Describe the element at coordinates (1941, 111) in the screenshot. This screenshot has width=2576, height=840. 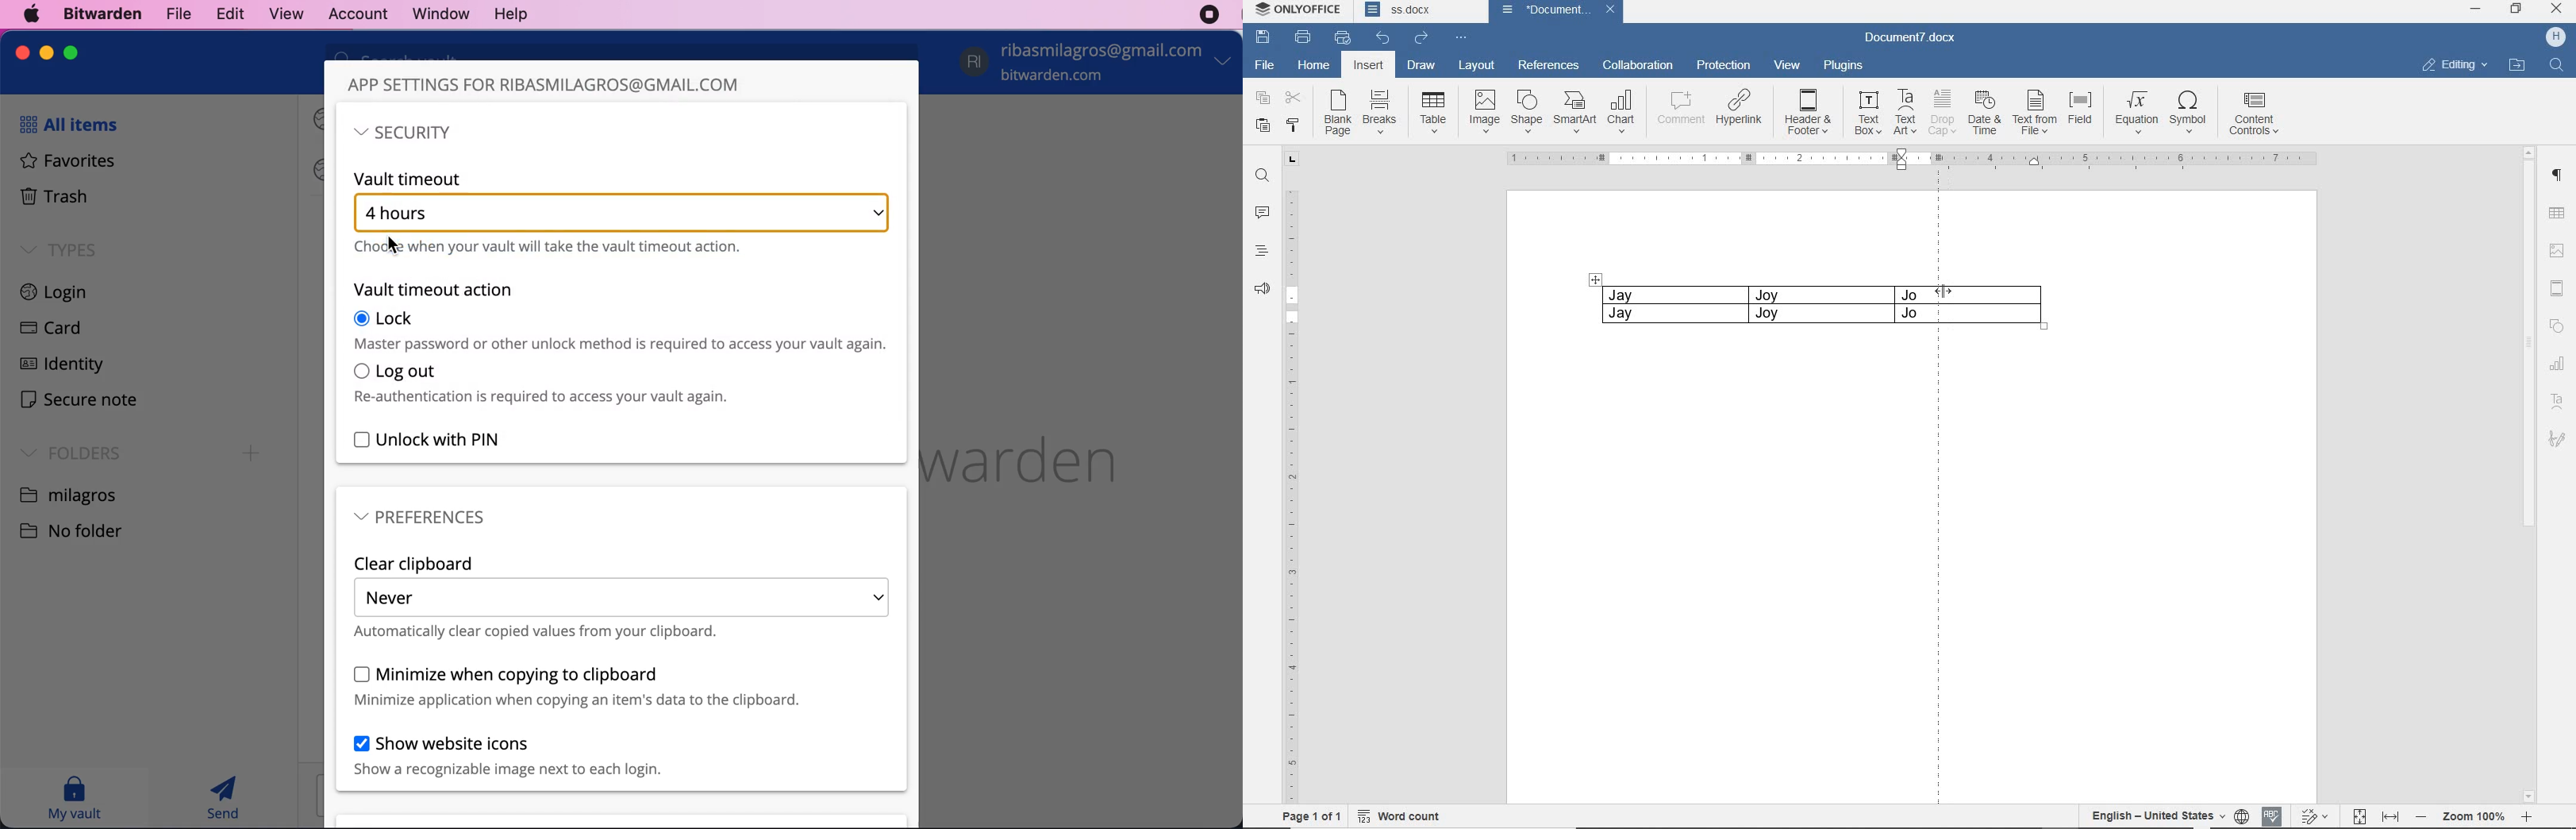
I see `DROP CAP` at that location.